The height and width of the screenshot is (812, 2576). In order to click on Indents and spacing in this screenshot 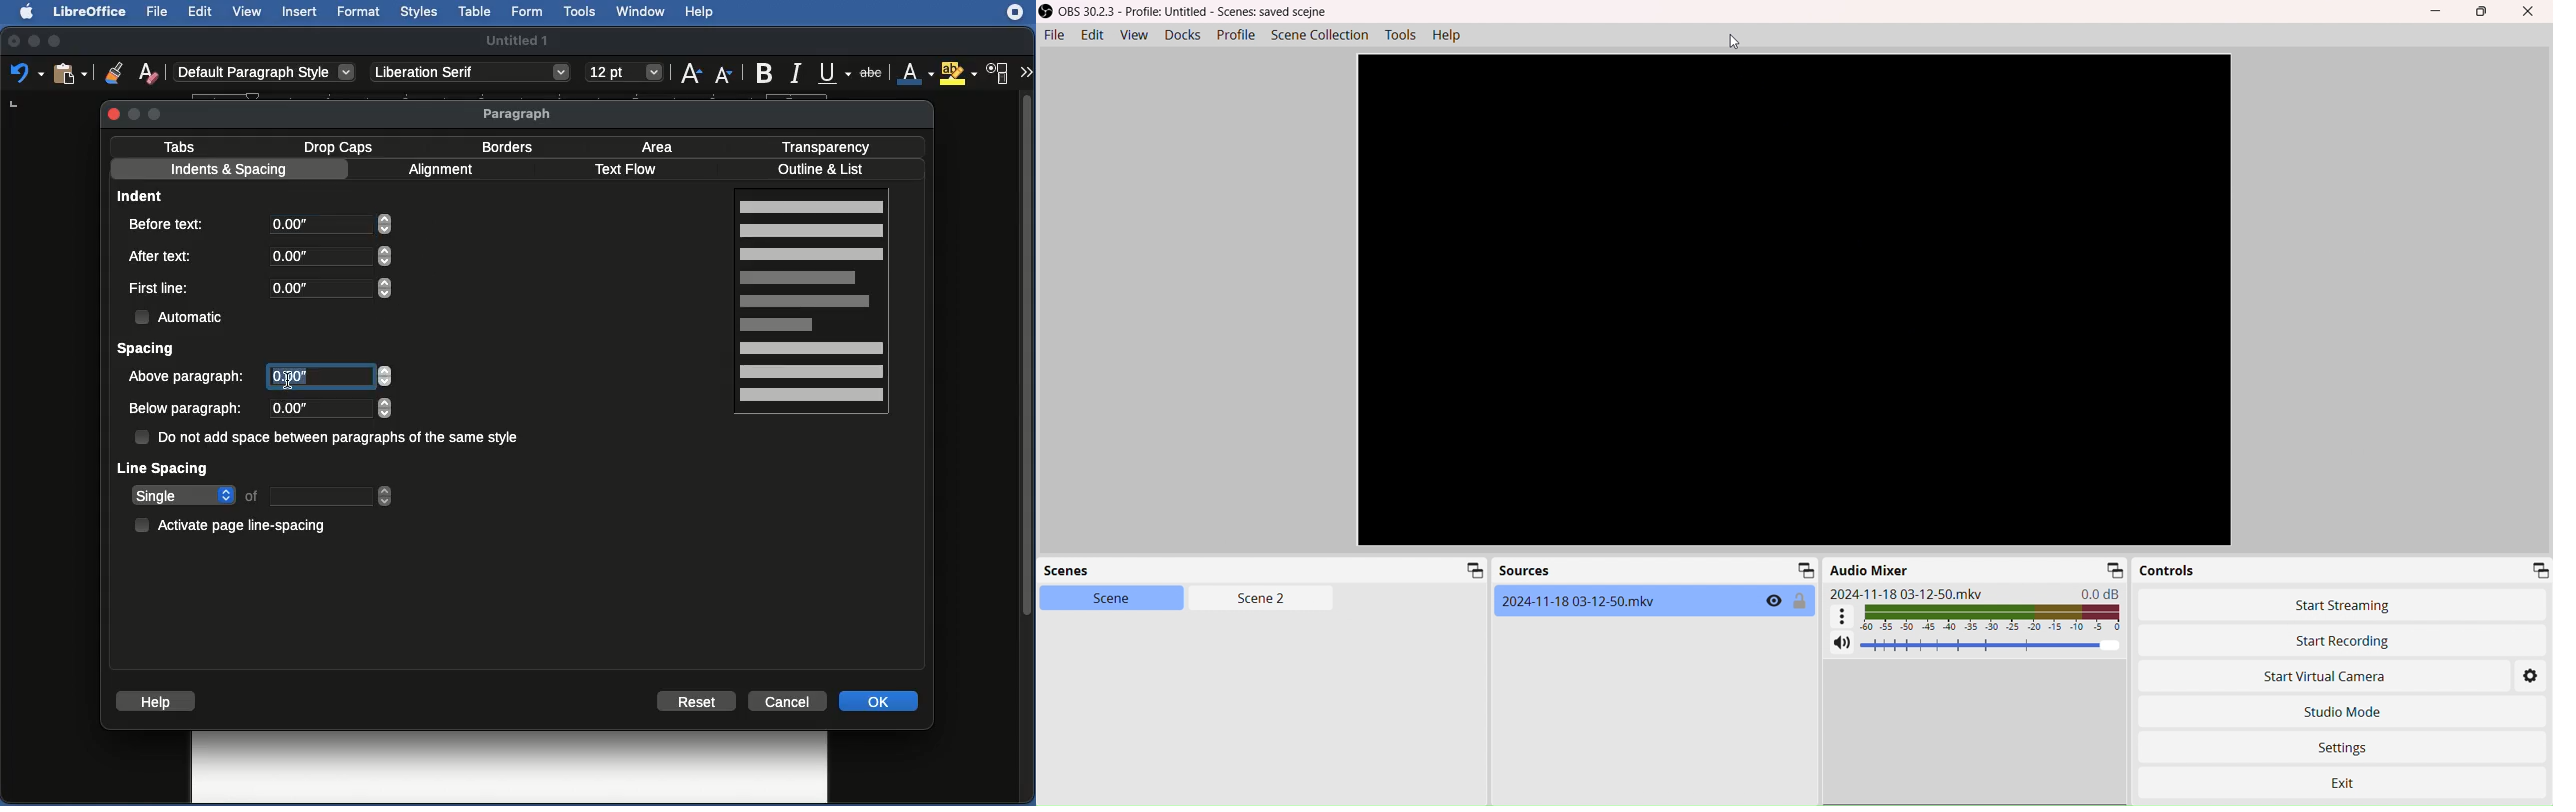, I will do `click(229, 171)`.